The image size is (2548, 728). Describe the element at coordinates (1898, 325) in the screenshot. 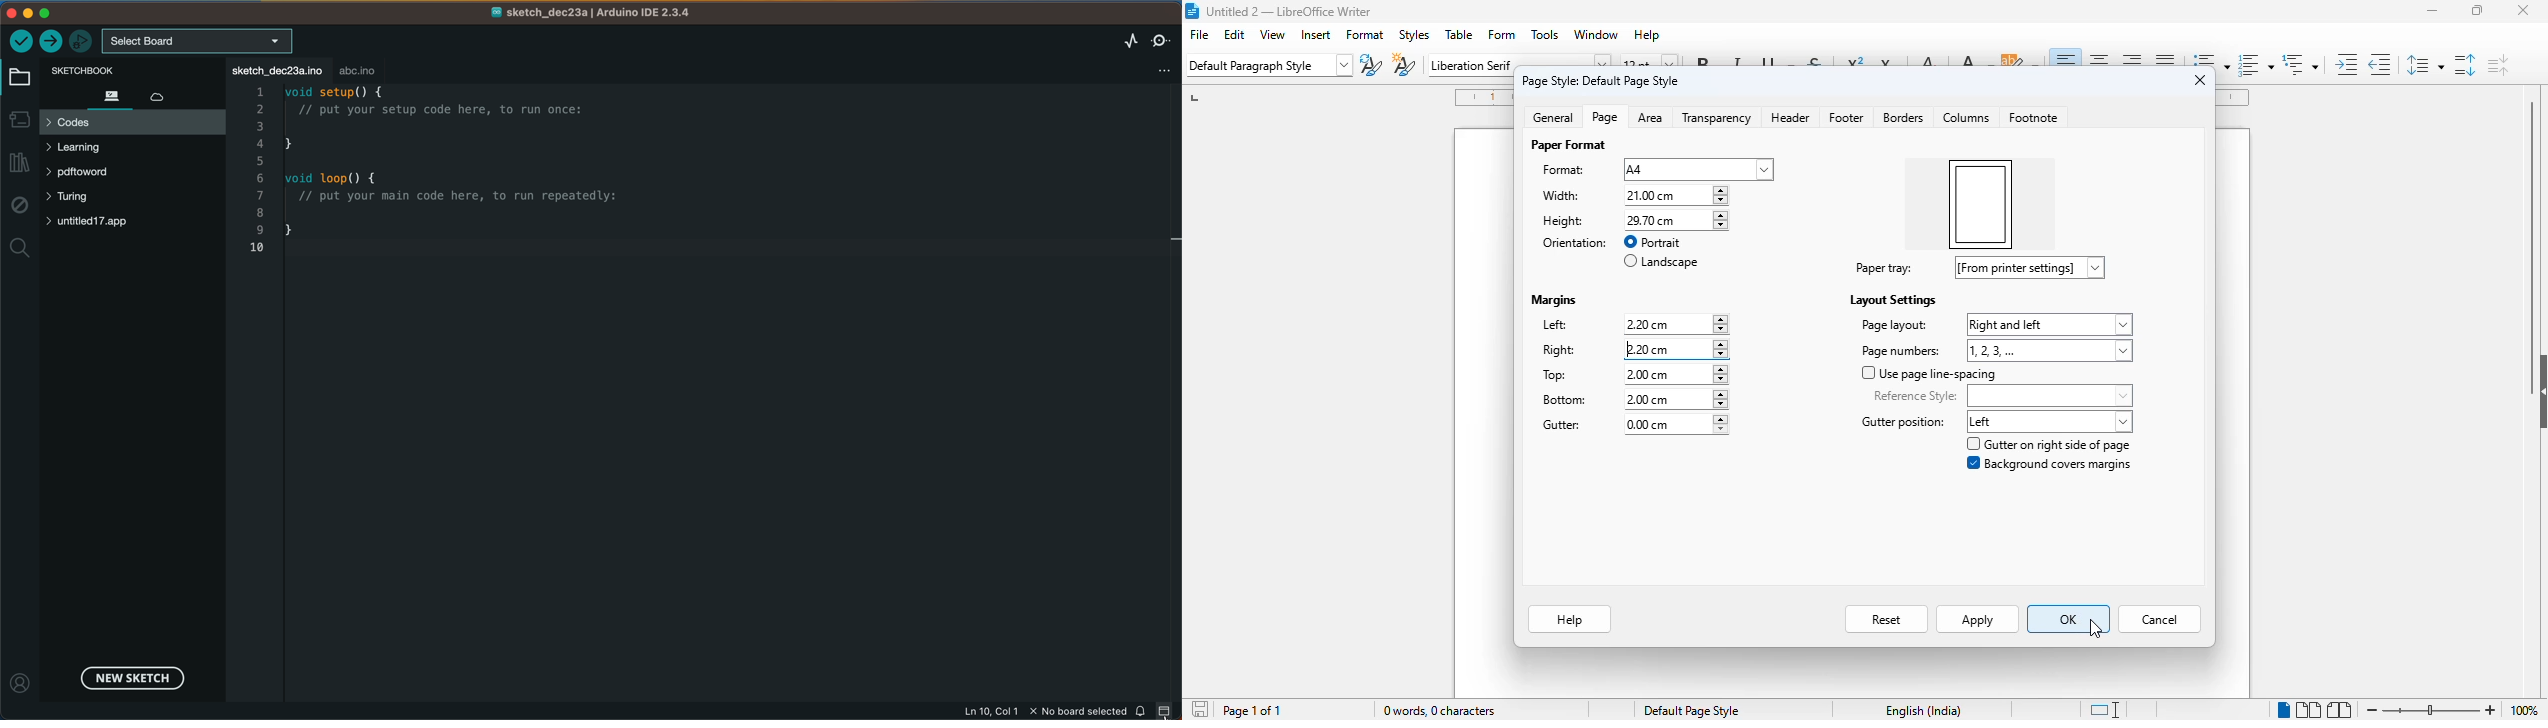

I see `page layout` at that location.